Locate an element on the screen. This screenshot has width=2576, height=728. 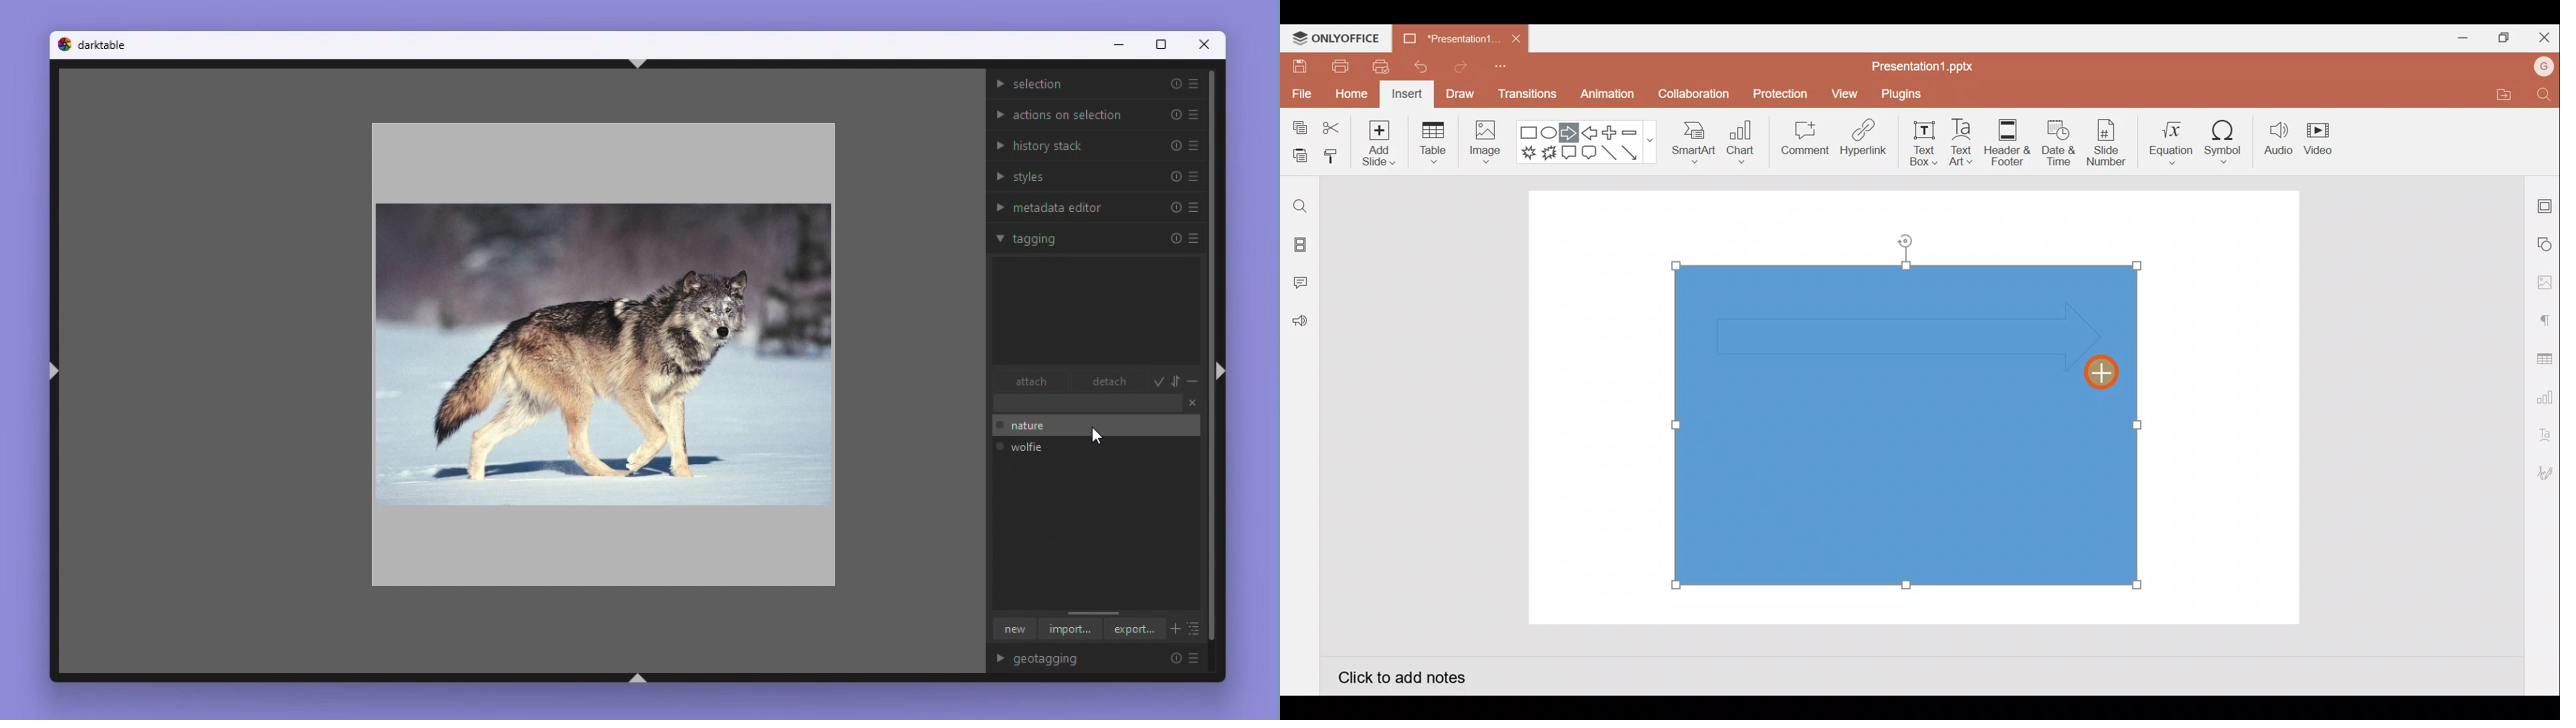
Comment is located at coordinates (1800, 141).